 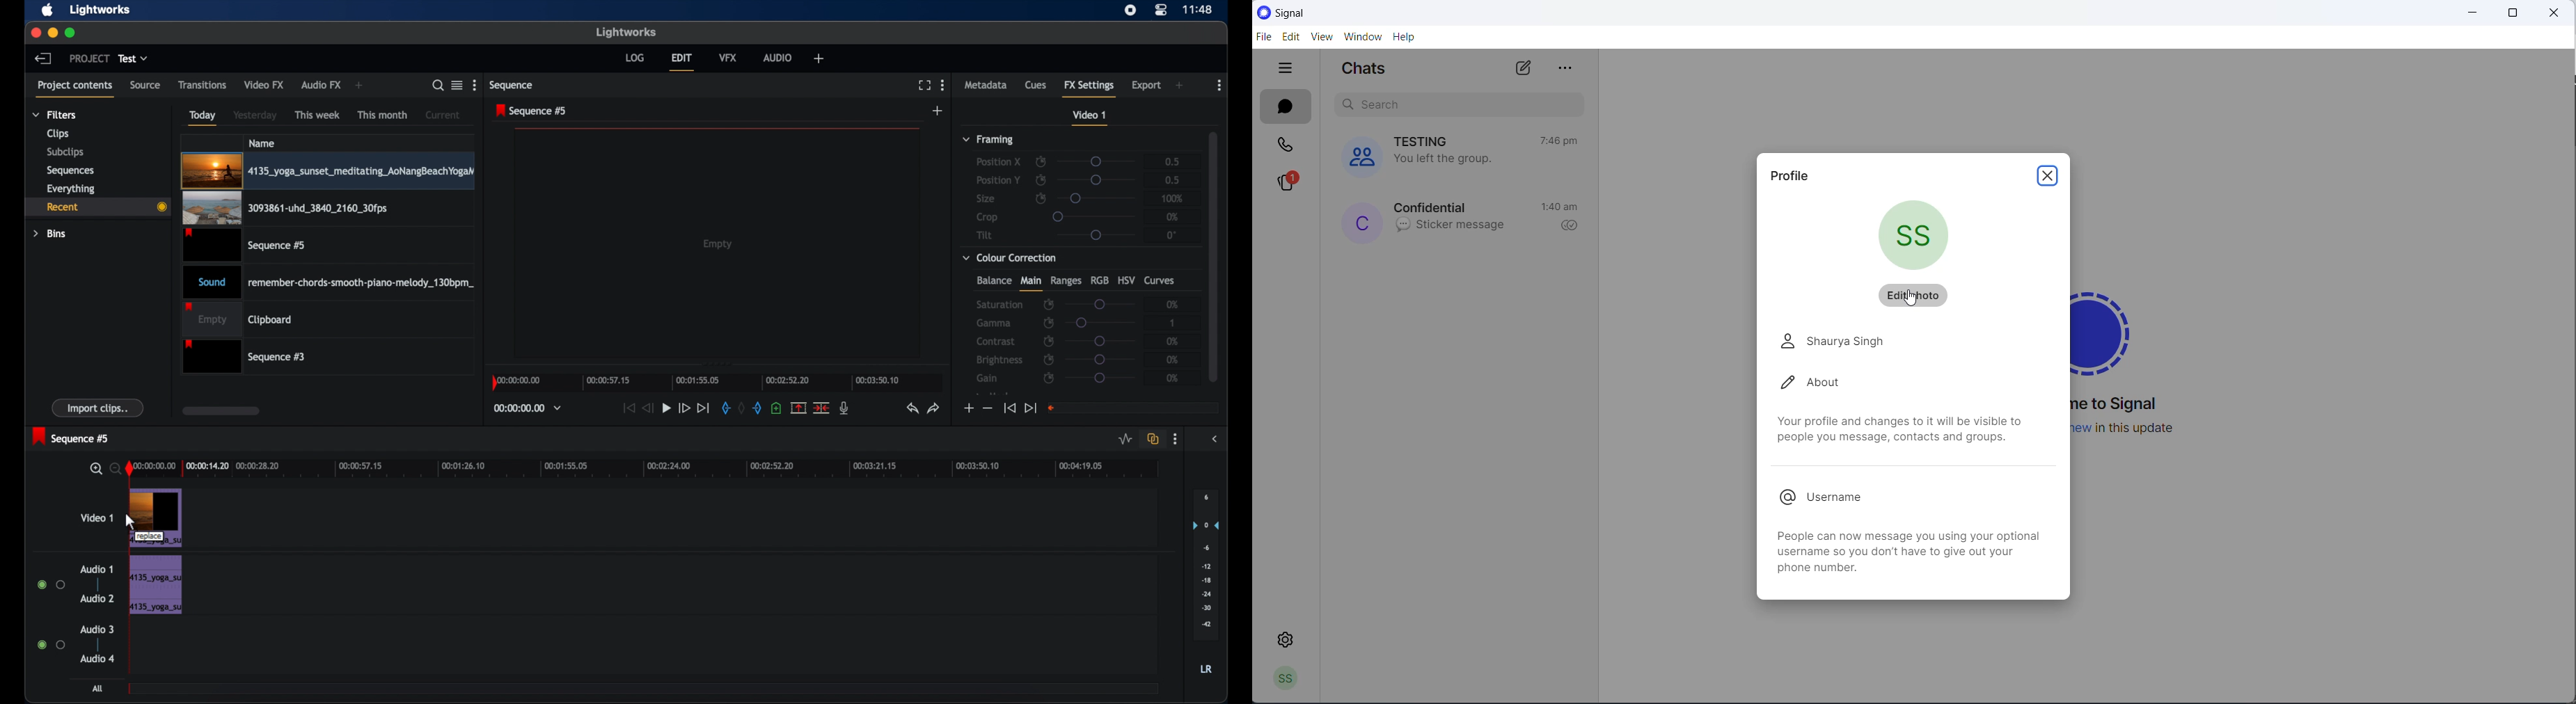 What do you see at coordinates (1171, 160) in the screenshot?
I see `0.5` at bounding box center [1171, 160].